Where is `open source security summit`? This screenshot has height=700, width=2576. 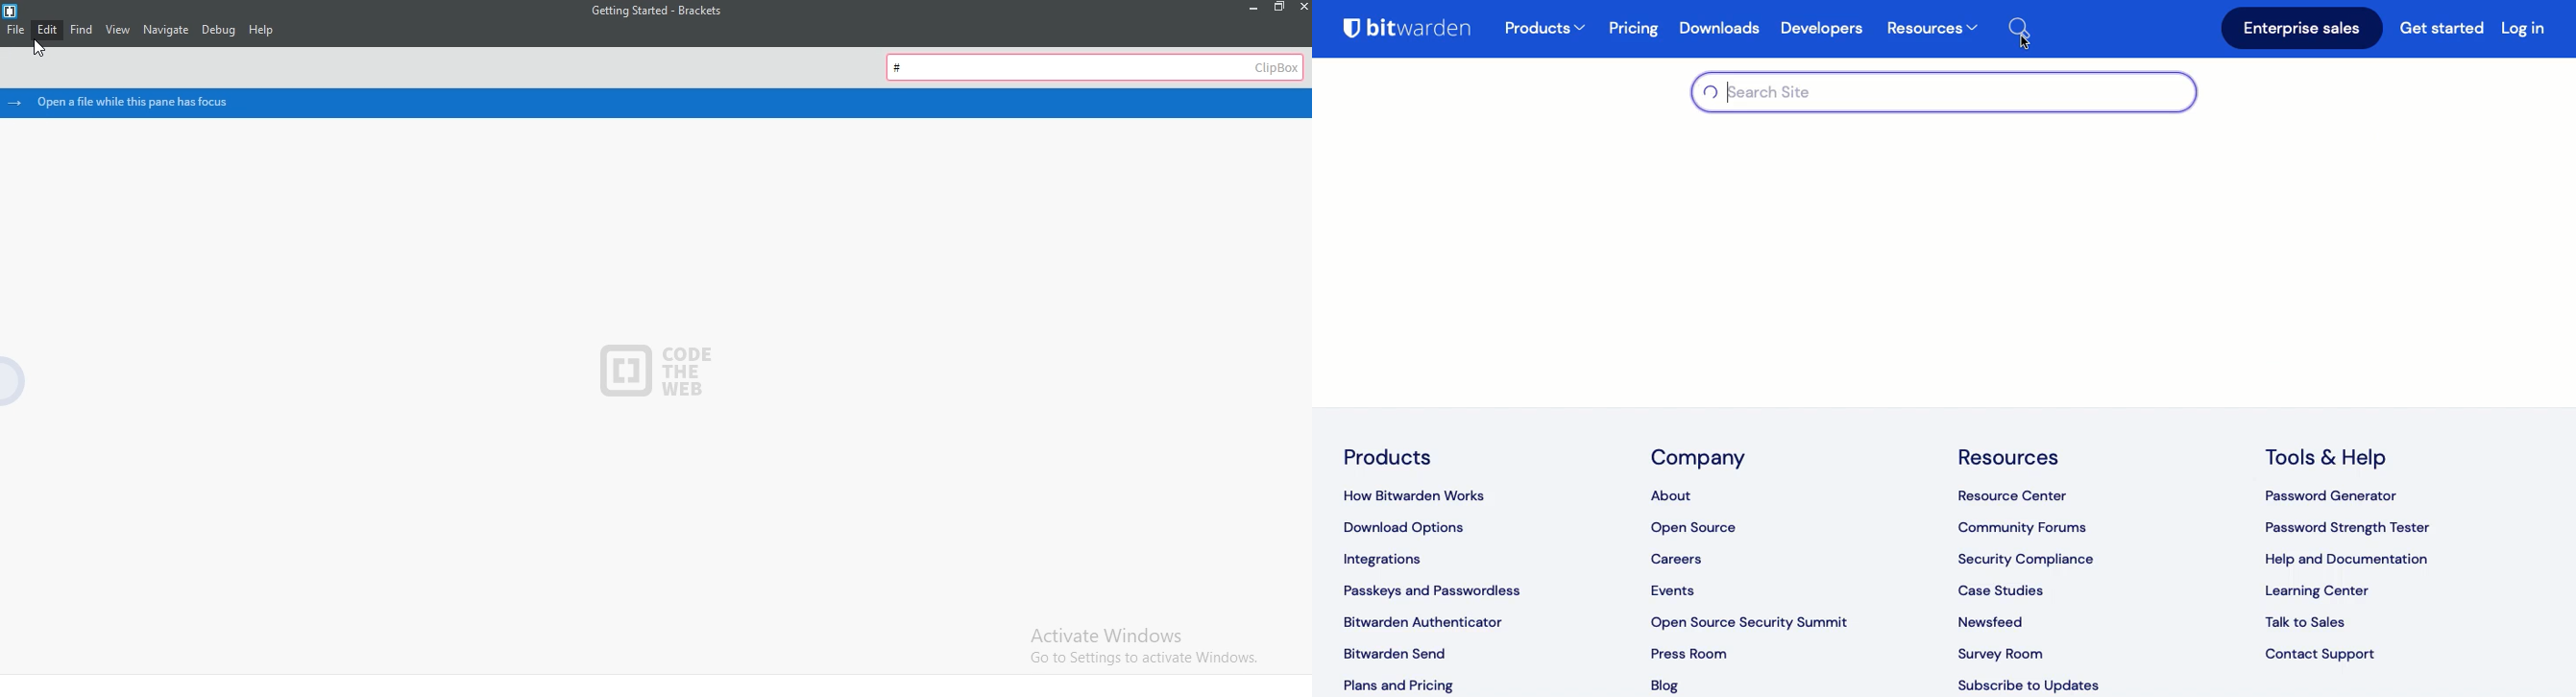
open source security summit is located at coordinates (1756, 620).